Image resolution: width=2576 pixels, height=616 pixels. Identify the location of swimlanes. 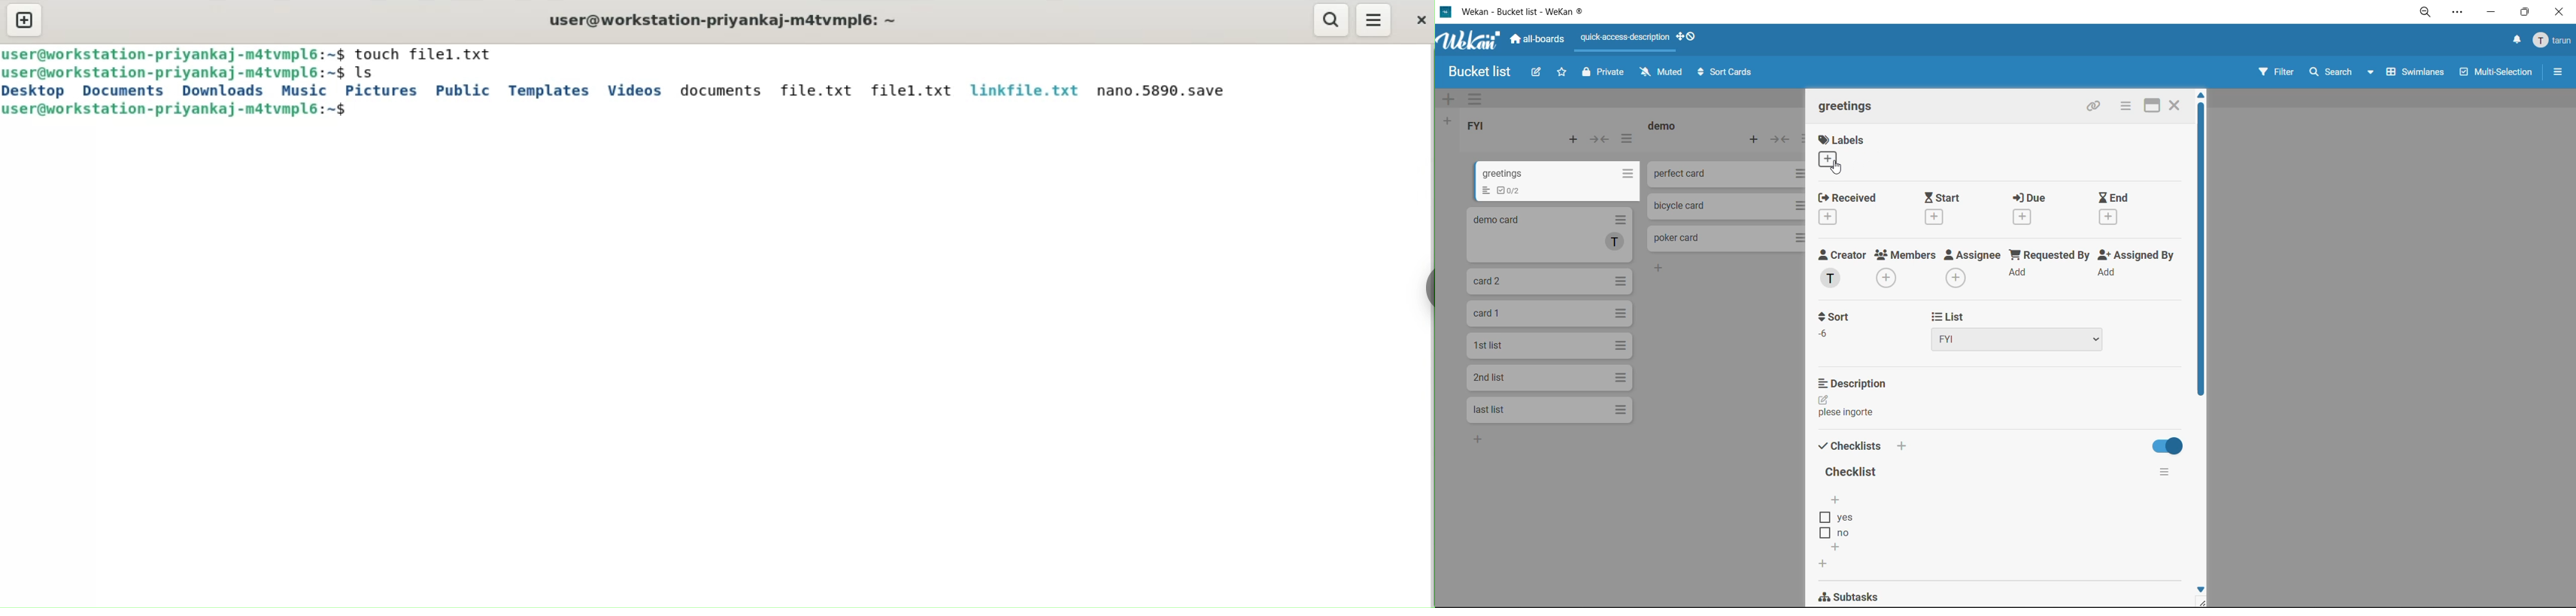
(2414, 74).